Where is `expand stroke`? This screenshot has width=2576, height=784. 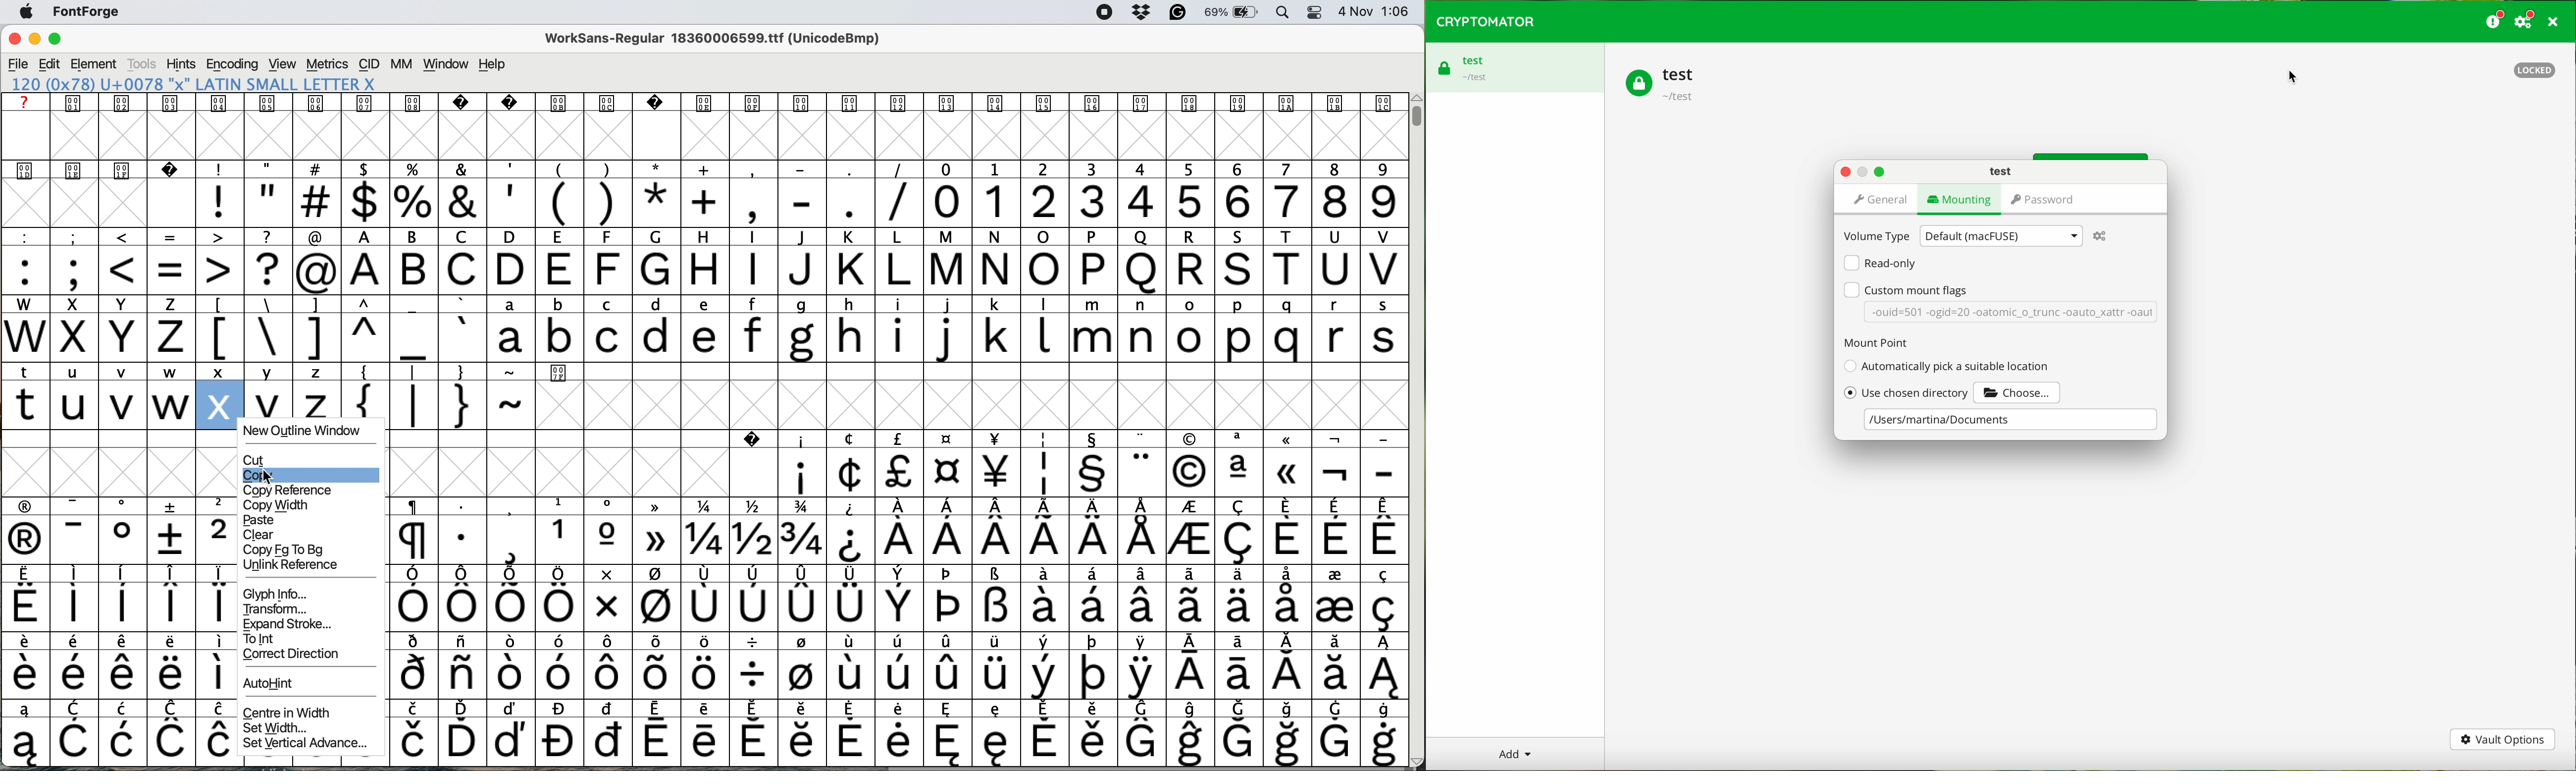
expand stroke is located at coordinates (286, 624).